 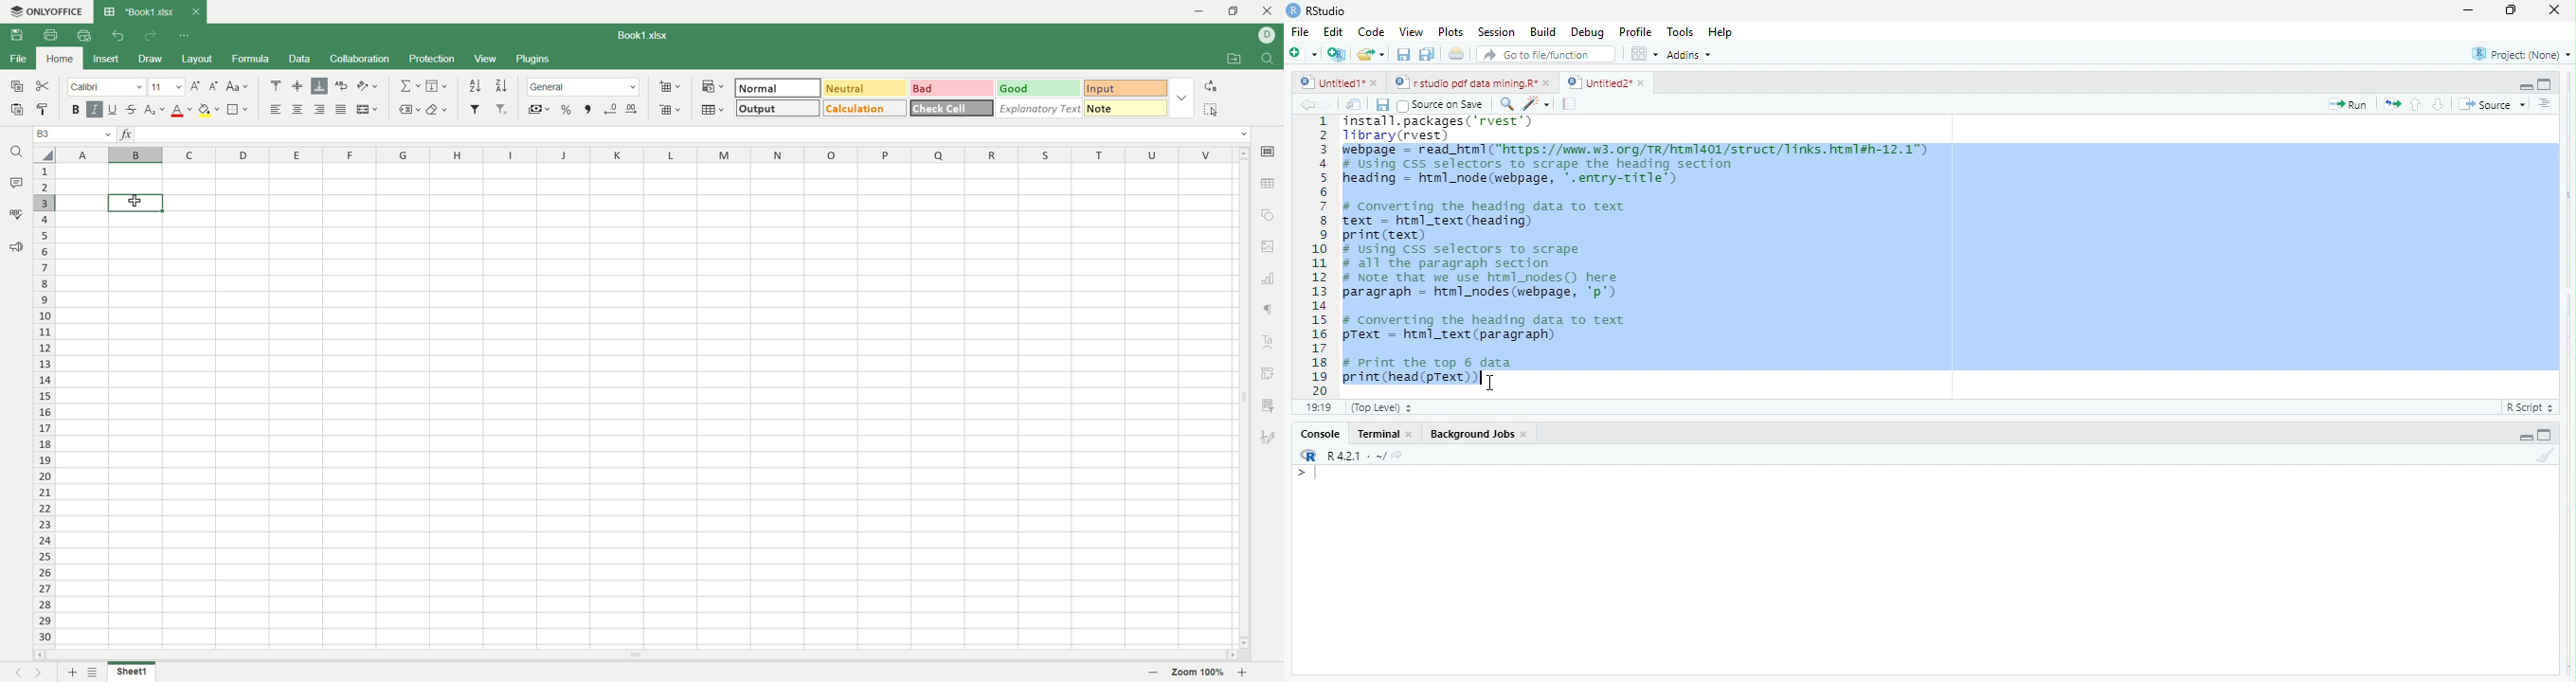 I want to click on close, so click(x=1525, y=434).